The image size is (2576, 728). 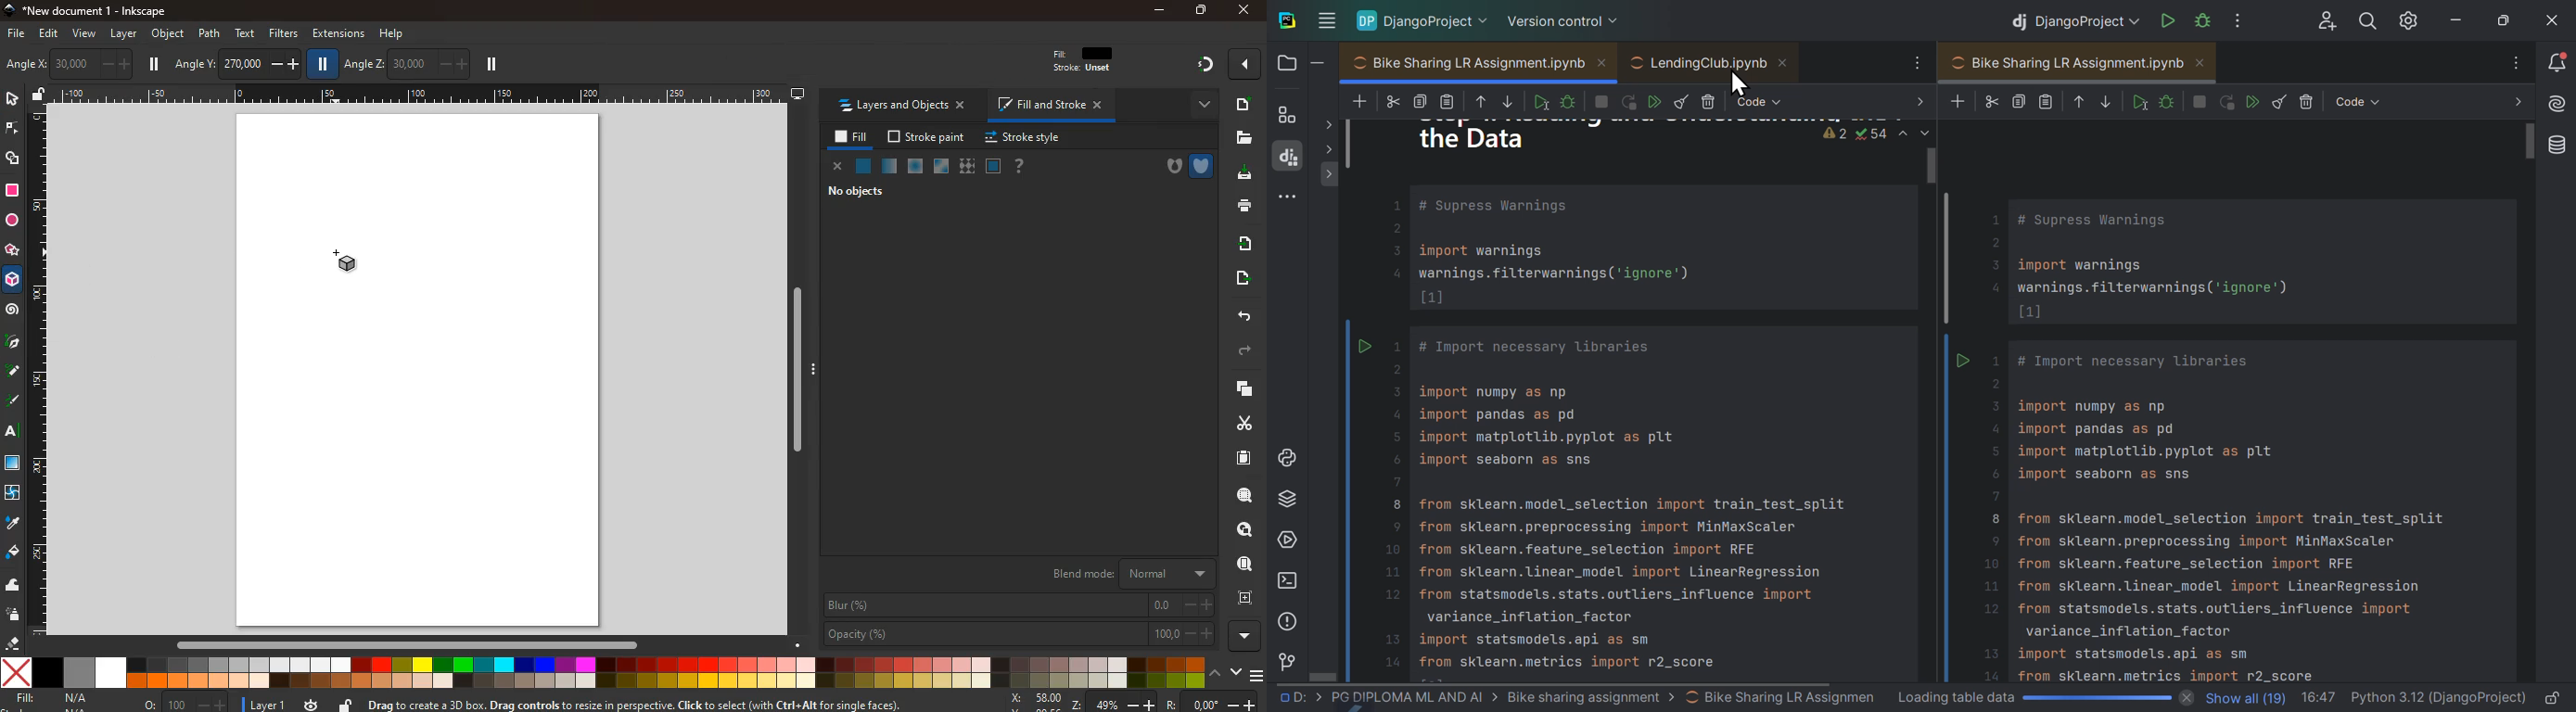 I want to click on unlock, so click(x=39, y=95).